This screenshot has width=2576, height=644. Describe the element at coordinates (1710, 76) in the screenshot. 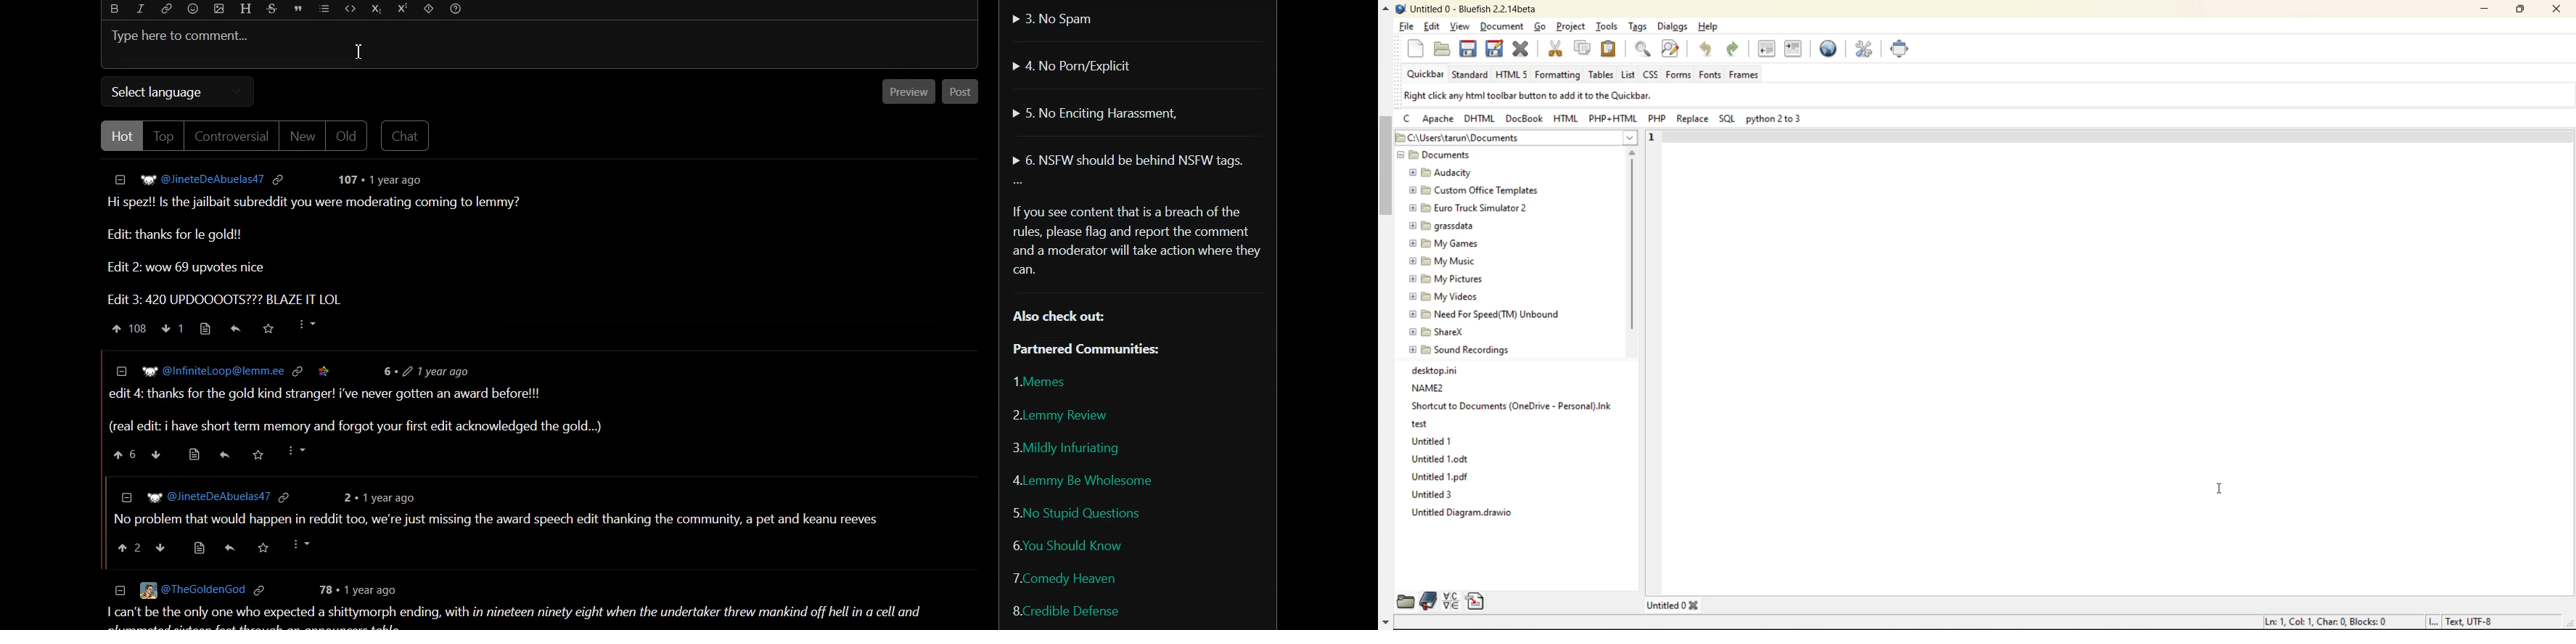

I see `fonts` at that location.